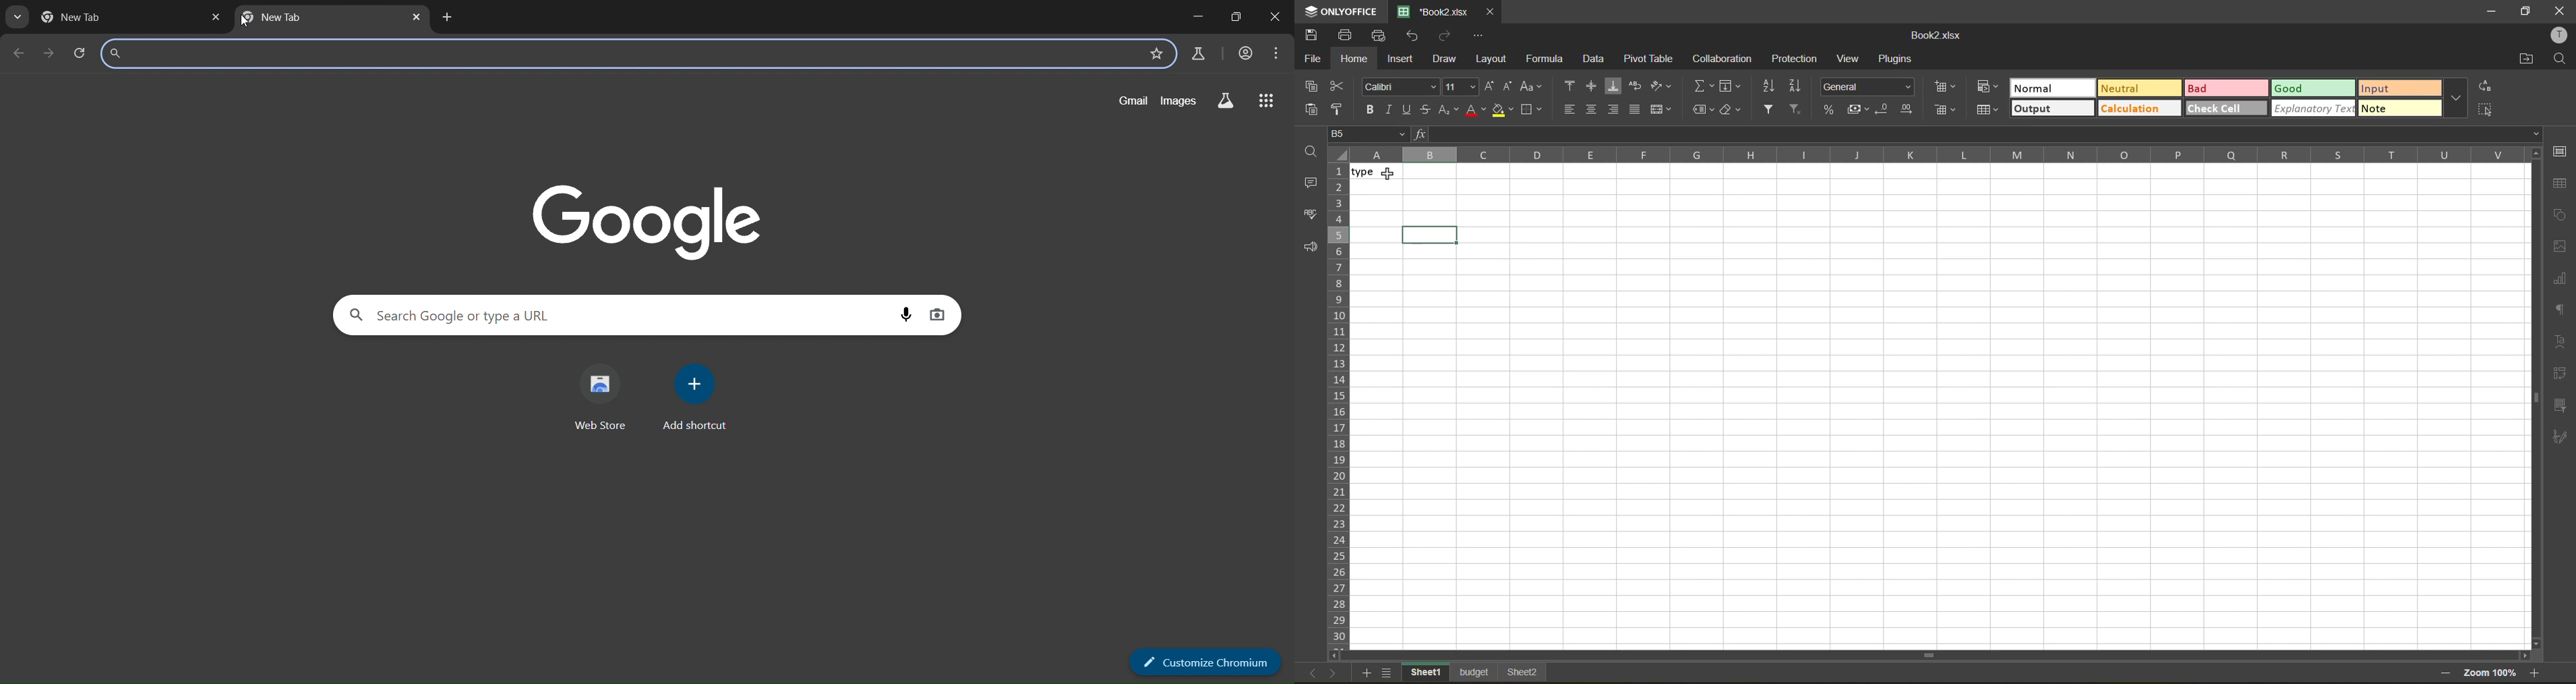 This screenshot has height=700, width=2576. Describe the element at coordinates (1349, 33) in the screenshot. I see `print` at that location.